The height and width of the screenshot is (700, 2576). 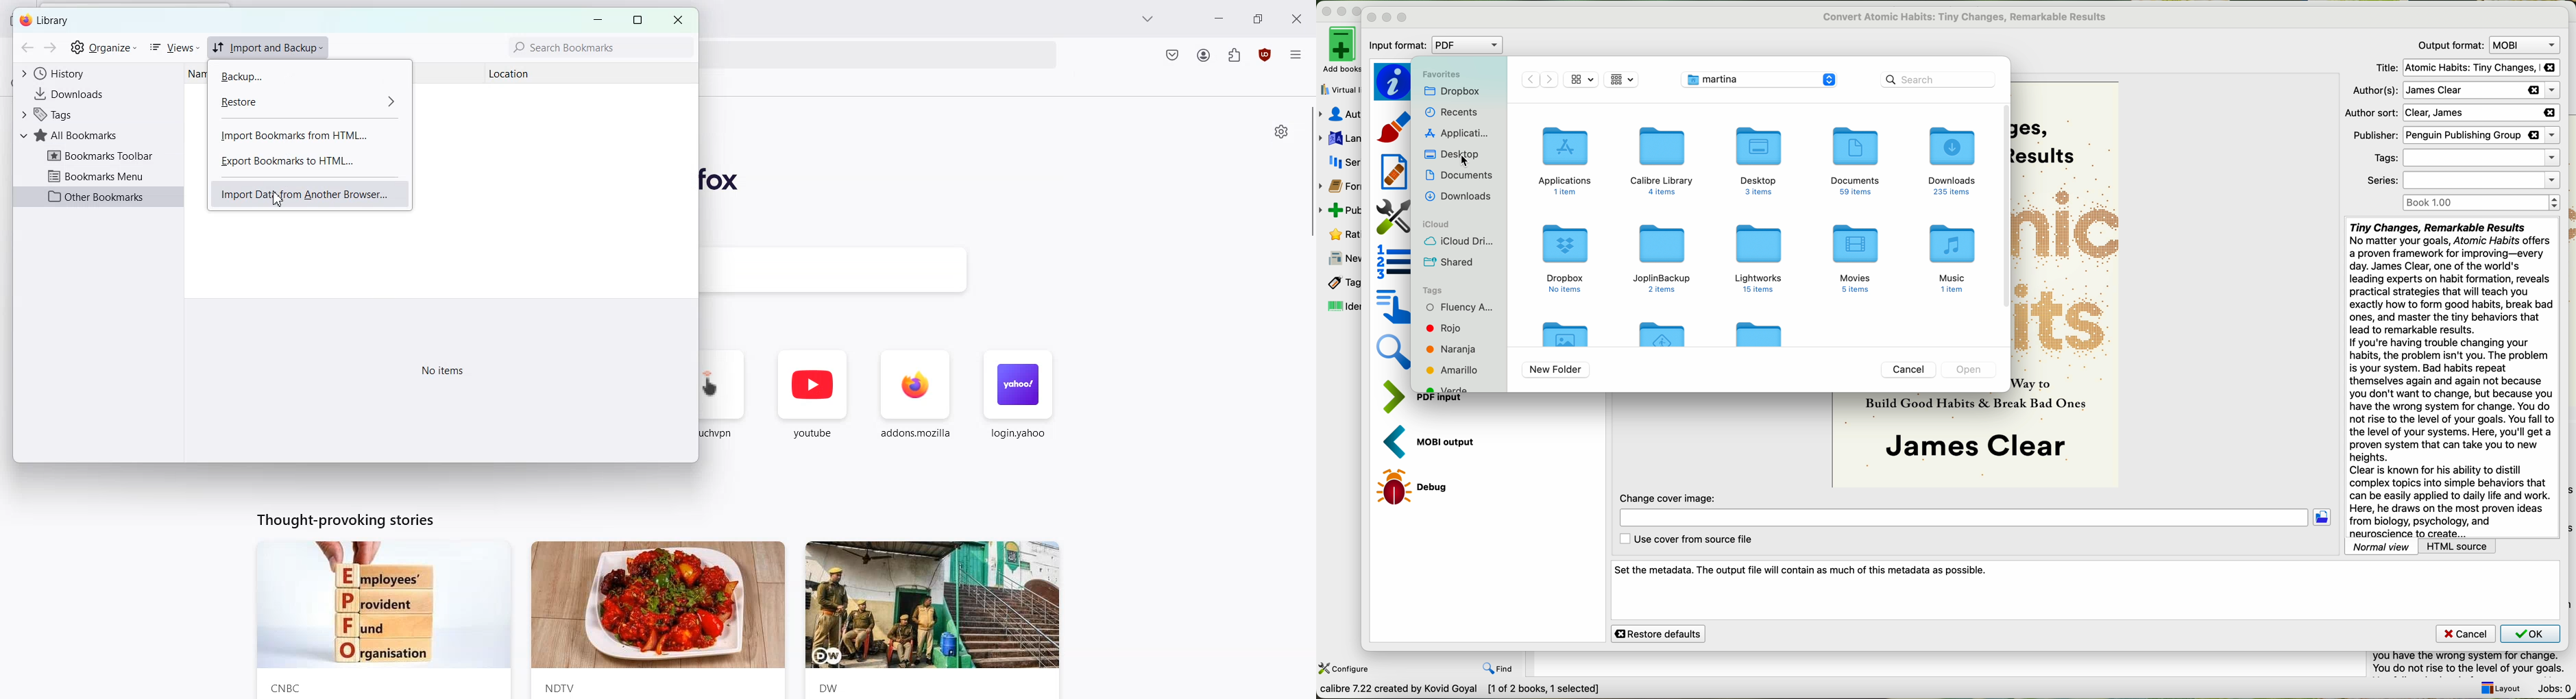 I want to click on HTML source, so click(x=2459, y=546).